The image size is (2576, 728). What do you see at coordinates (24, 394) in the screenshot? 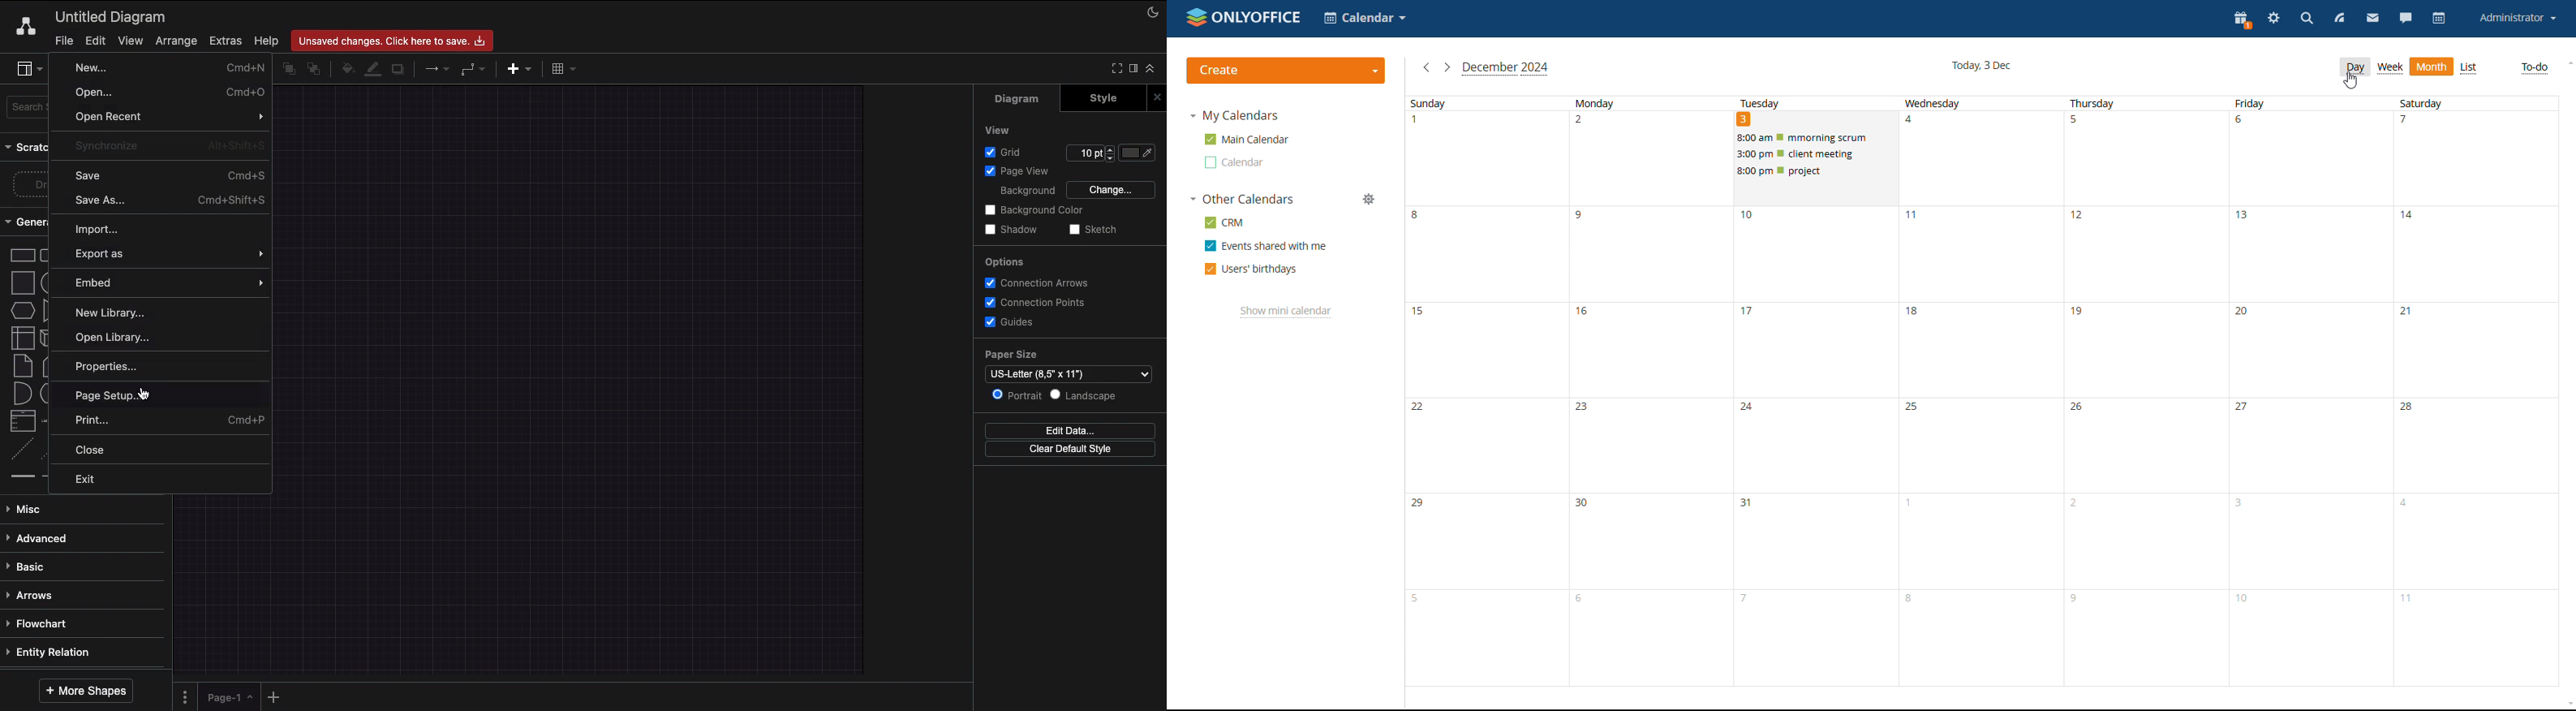
I see `And` at bounding box center [24, 394].